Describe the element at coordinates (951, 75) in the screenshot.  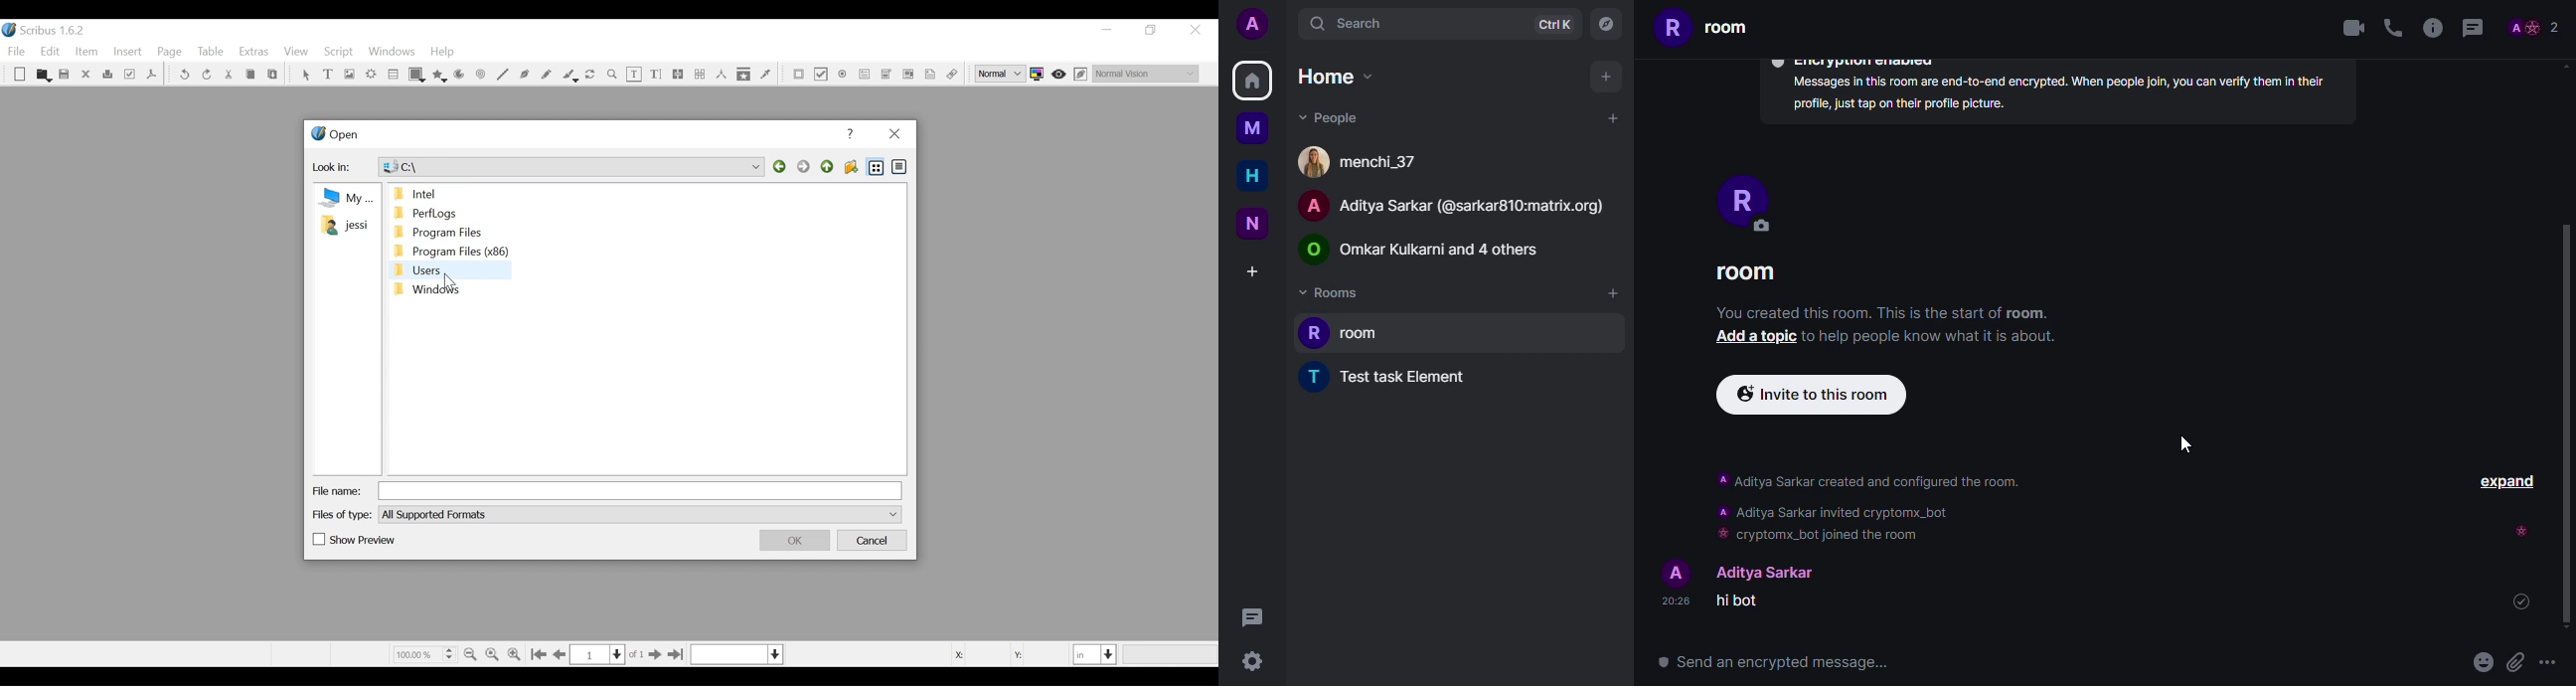
I see `Link Annotations` at that location.